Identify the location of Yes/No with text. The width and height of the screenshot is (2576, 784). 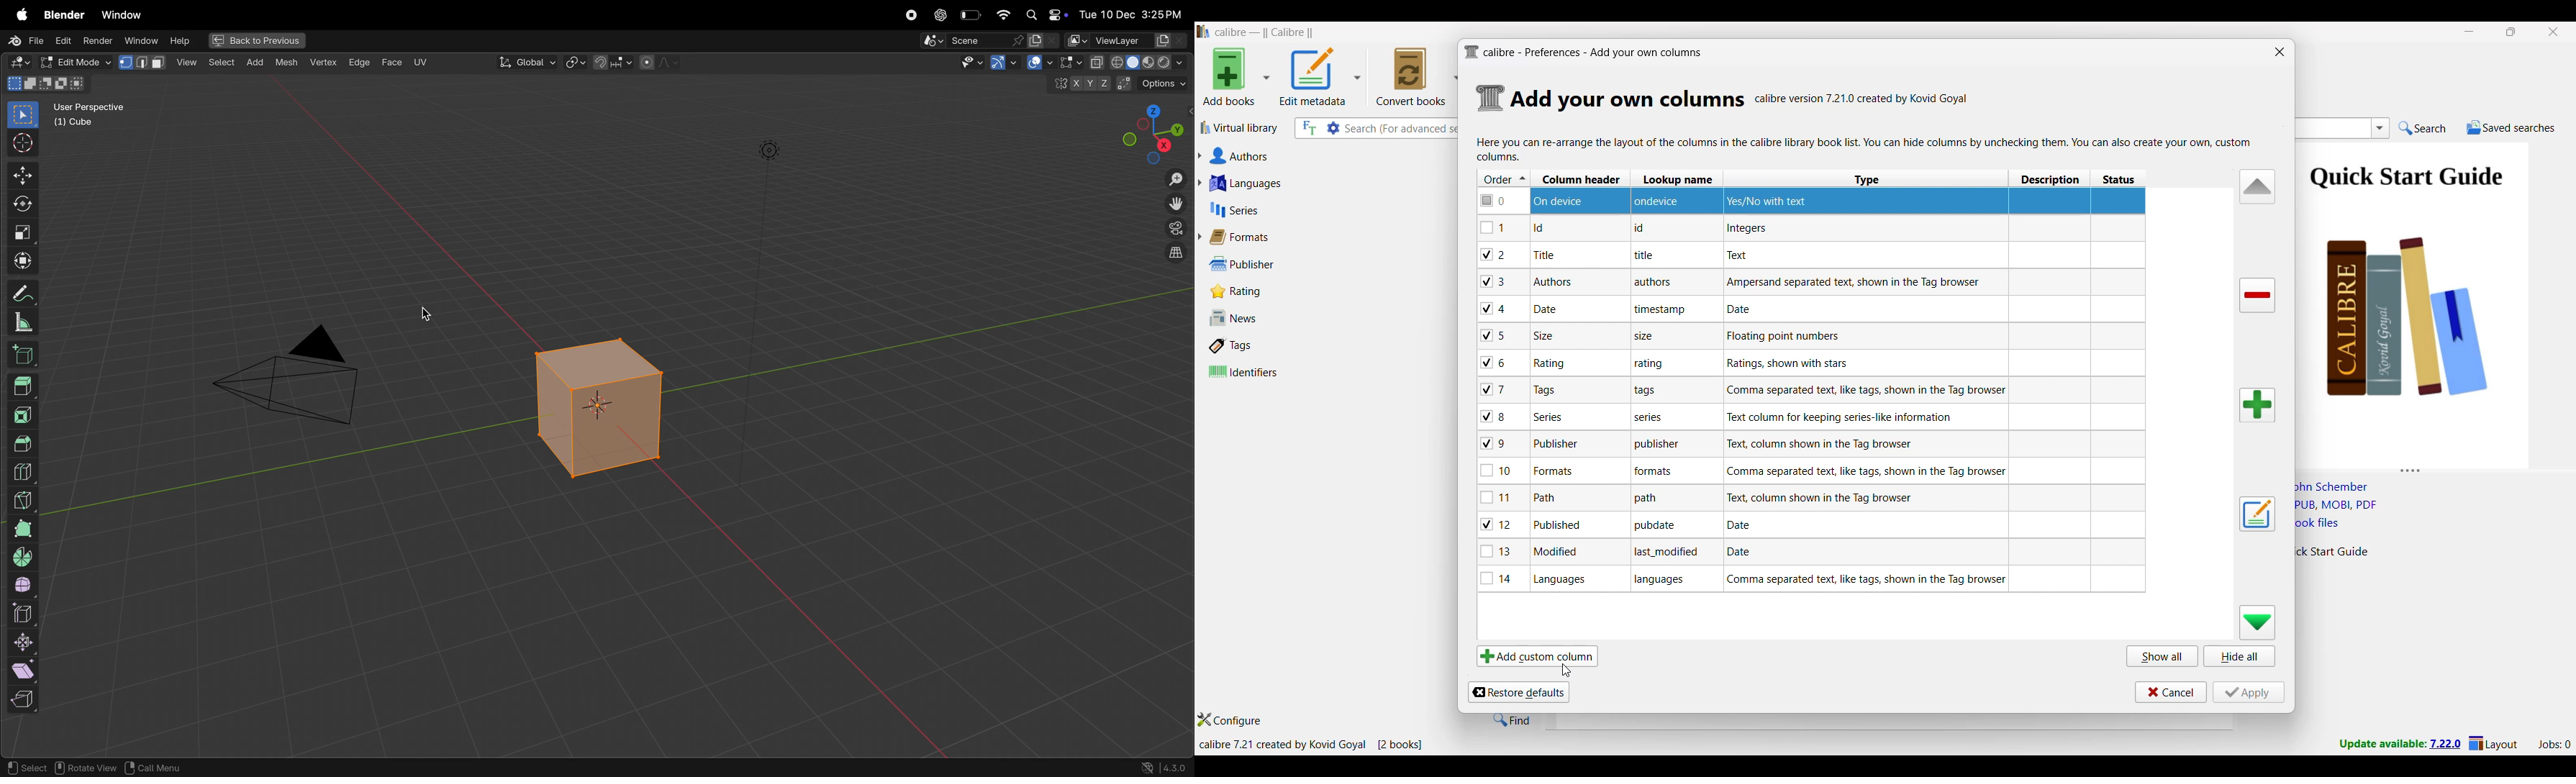
(1772, 201).